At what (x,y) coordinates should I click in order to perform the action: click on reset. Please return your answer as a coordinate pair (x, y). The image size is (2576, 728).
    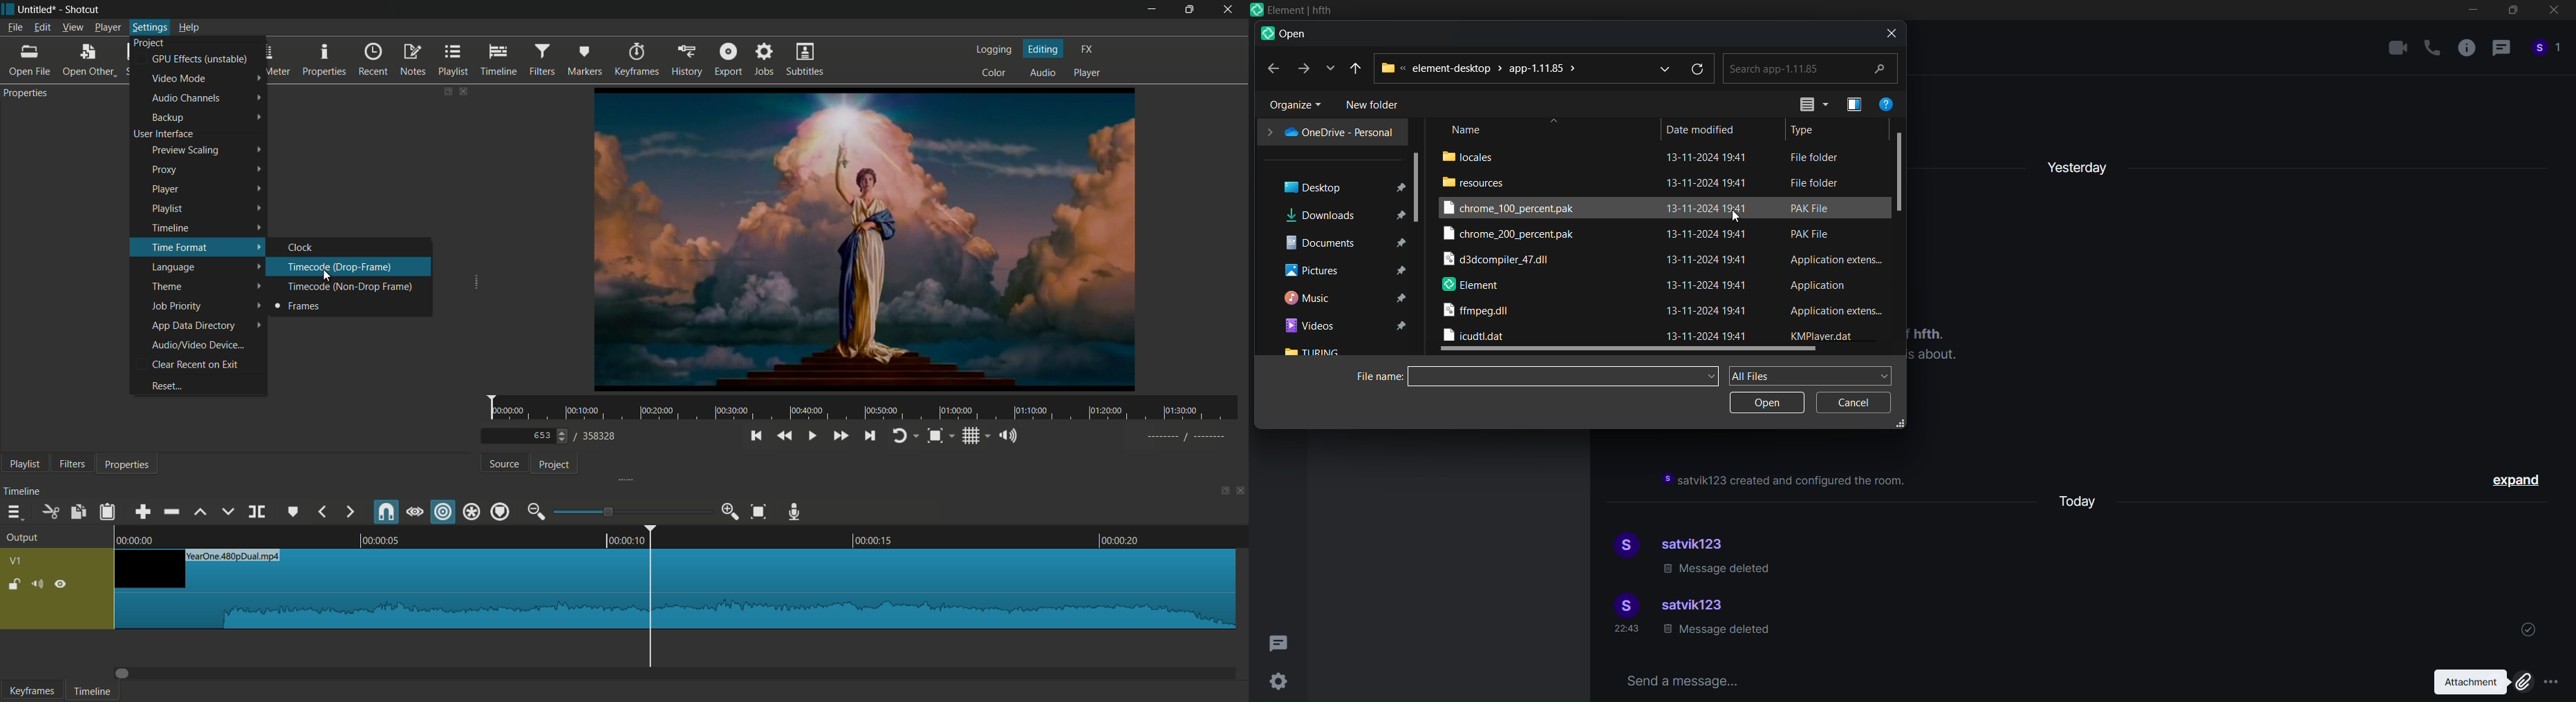
    Looking at the image, I should click on (168, 385).